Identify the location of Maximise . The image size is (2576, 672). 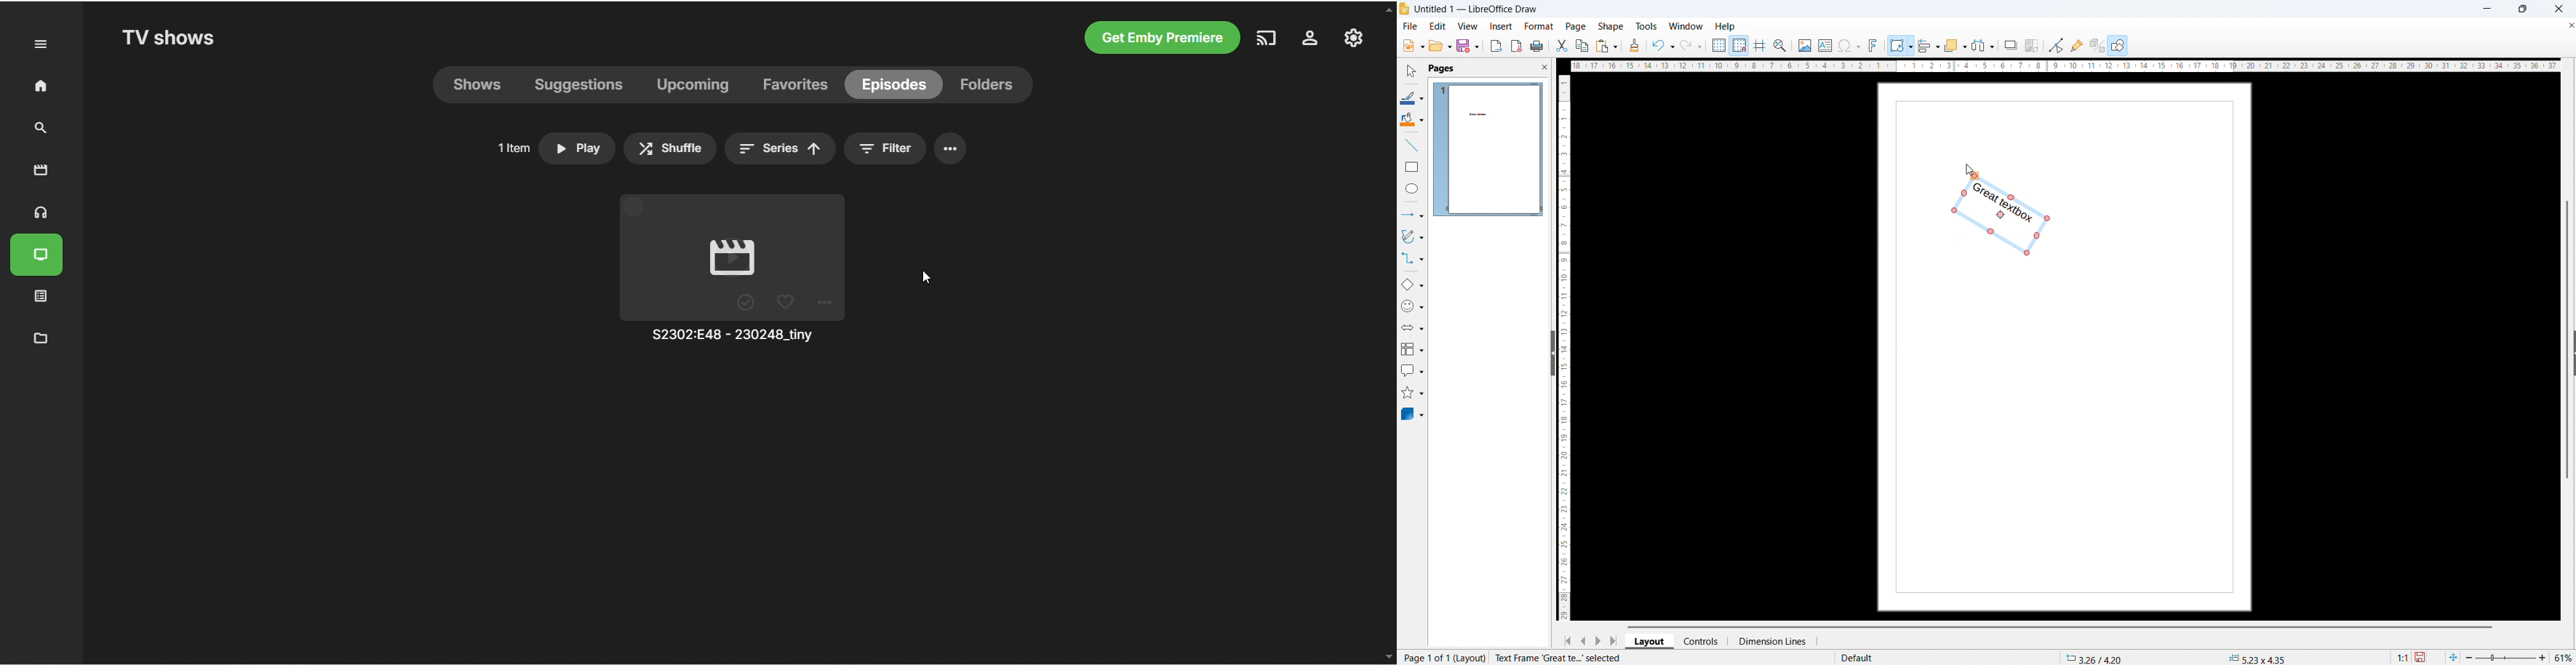
(2522, 9).